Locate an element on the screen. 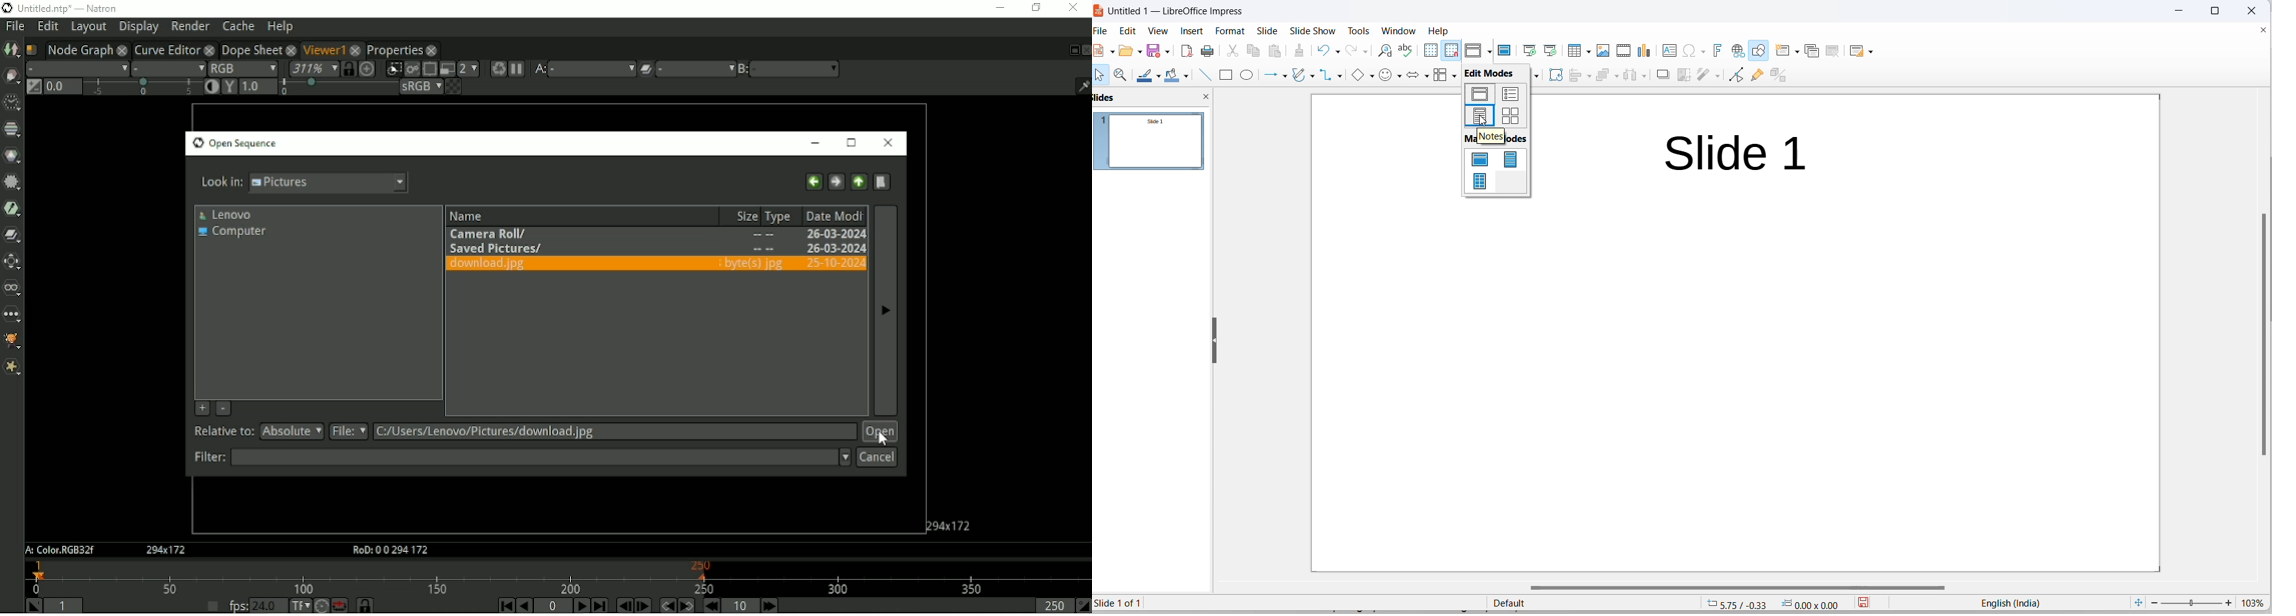 This screenshot has height=616, width=2296. connectors is located at coordinates (1329, 75).